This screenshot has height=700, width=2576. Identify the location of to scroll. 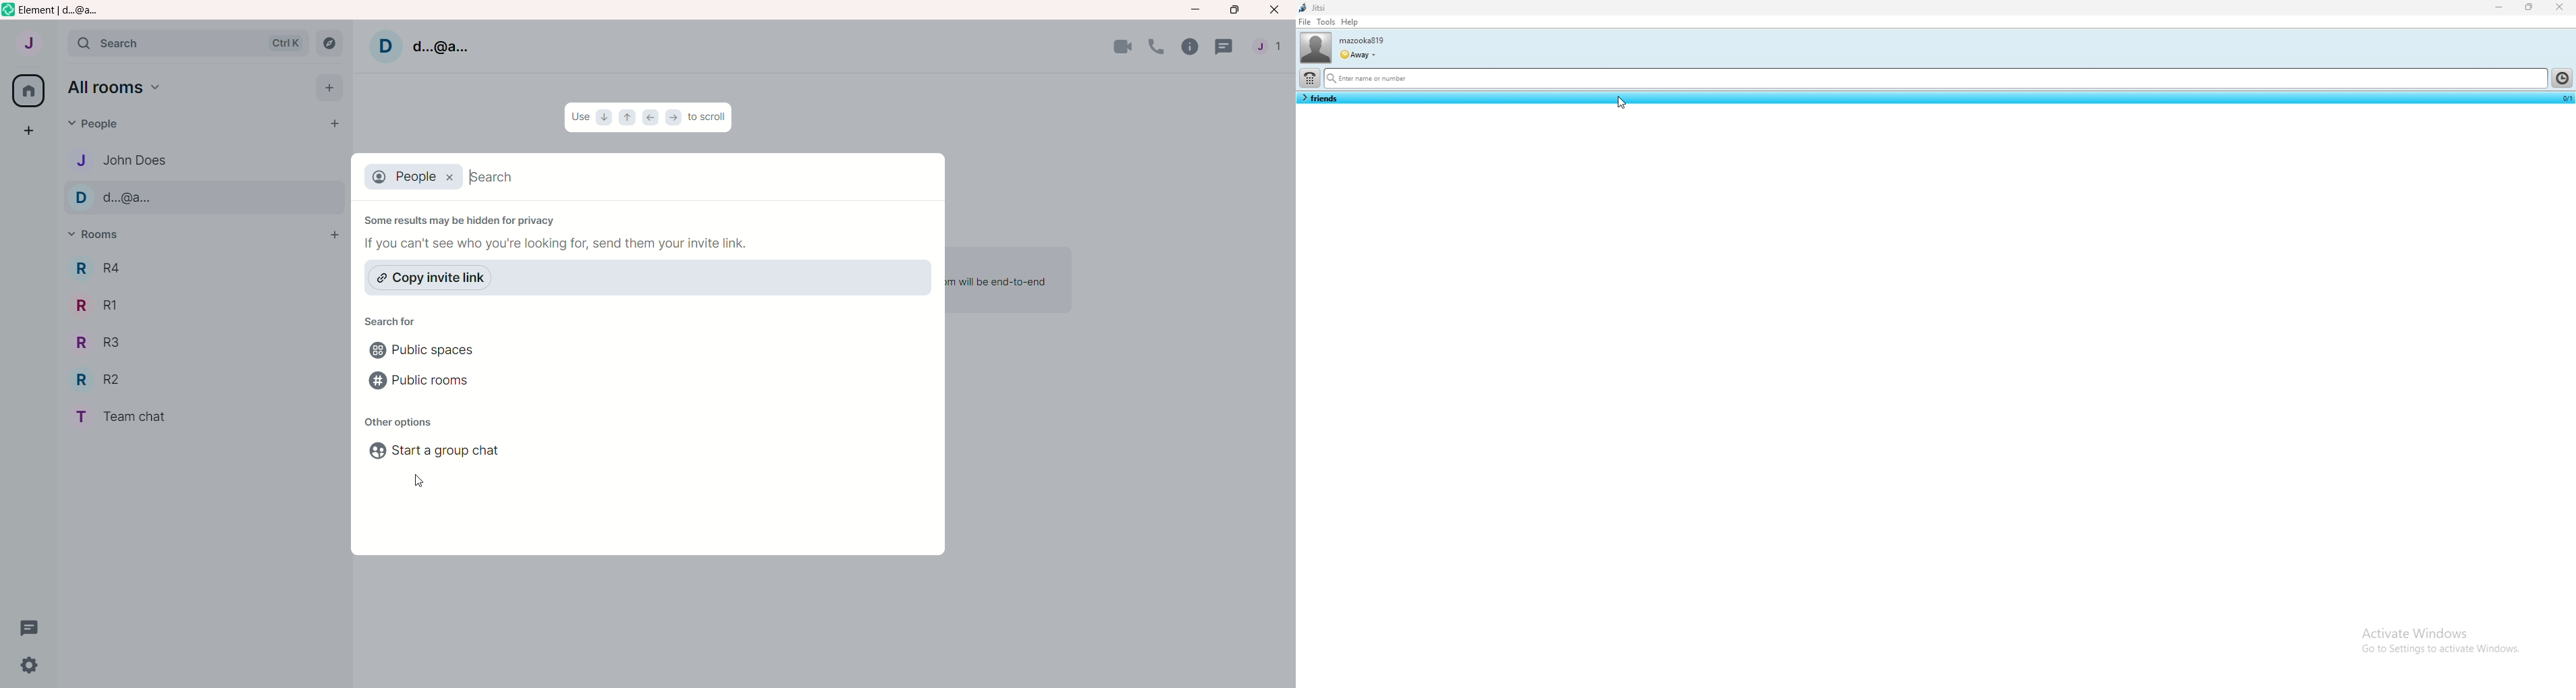
(708, 116).